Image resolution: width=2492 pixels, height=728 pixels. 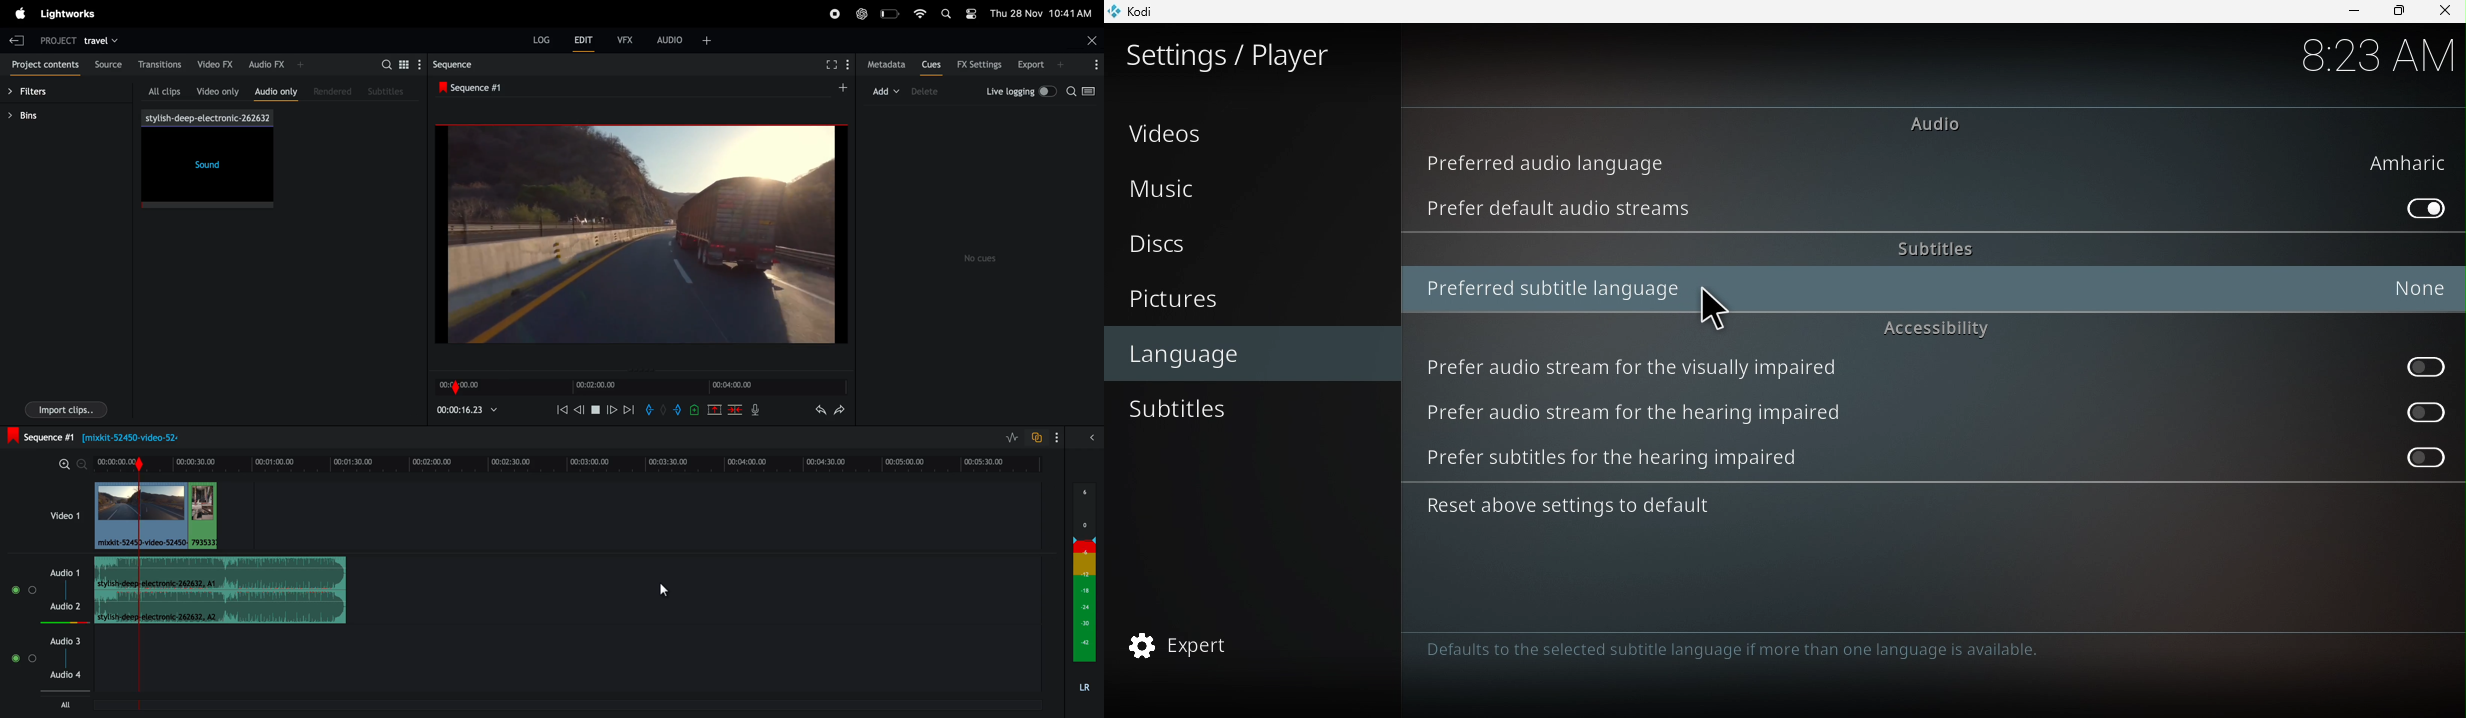 What do you see at coordinates (1044, 436) in the screenshot?
I see `toggle to auto track sync` at bounding box center [1044, 436].